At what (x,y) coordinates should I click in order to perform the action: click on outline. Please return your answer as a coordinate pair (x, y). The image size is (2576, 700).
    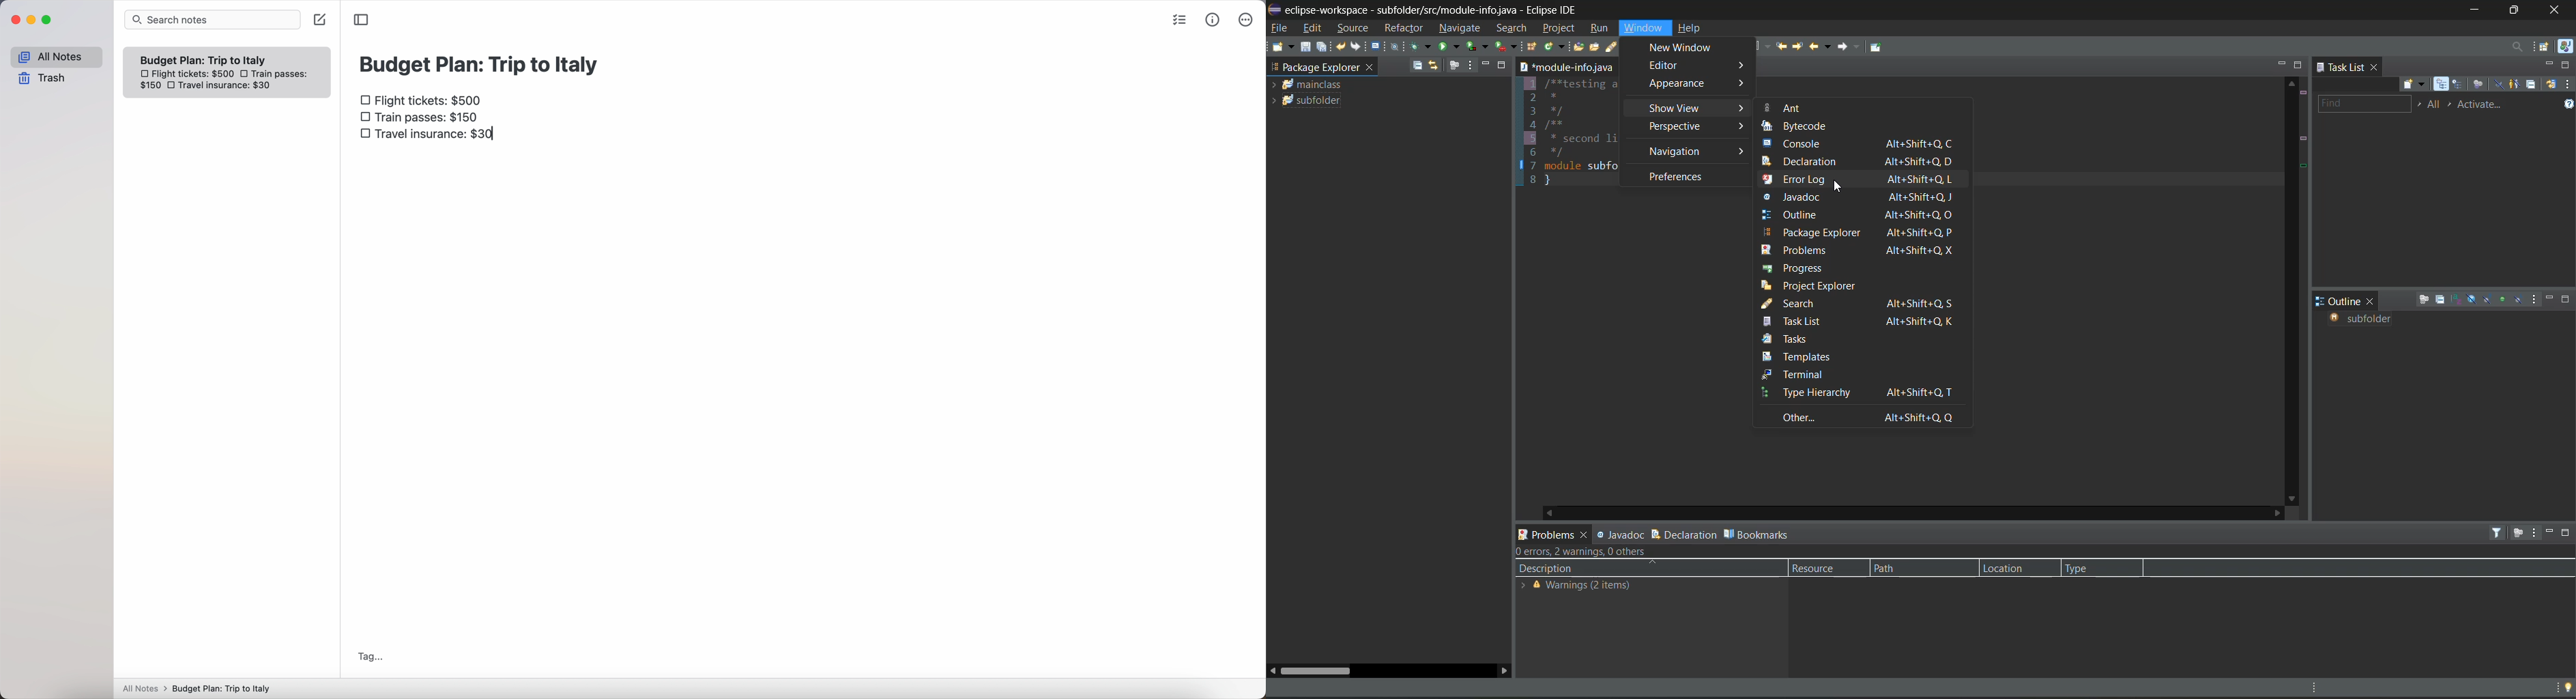
    Looking at the image, I should click on (1858, 215).